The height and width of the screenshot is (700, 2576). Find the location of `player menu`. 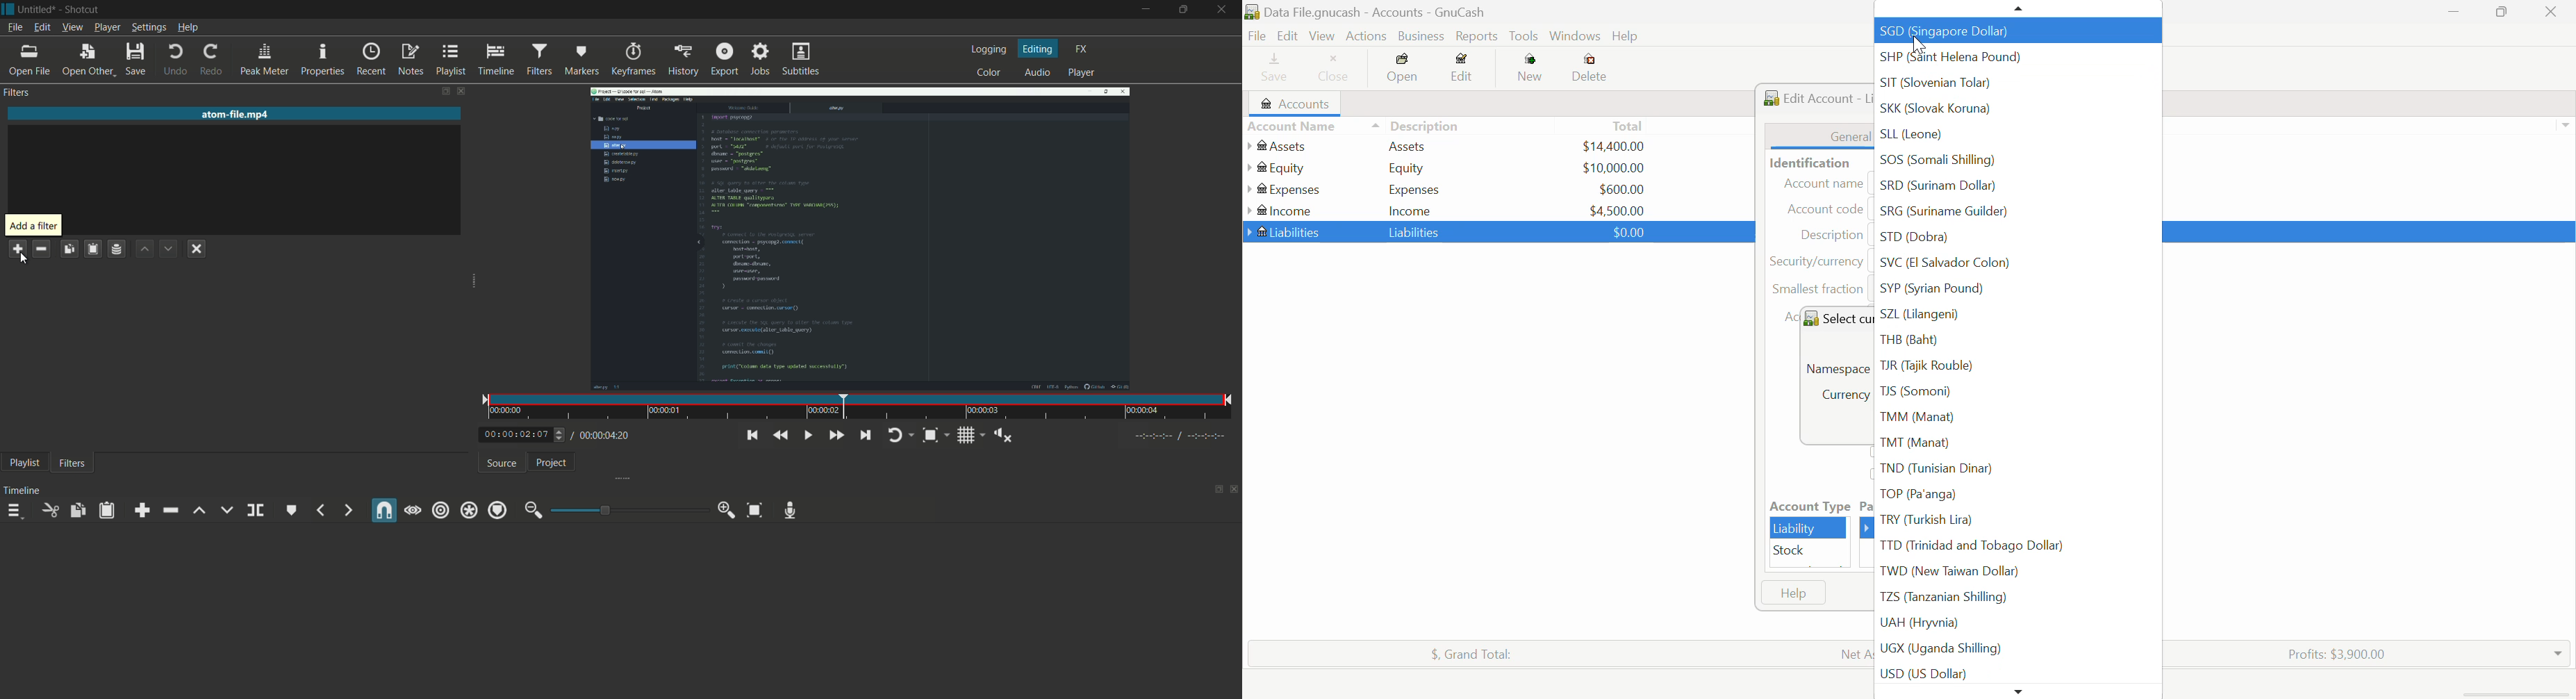

player menu is located at coordinates (107, 27).